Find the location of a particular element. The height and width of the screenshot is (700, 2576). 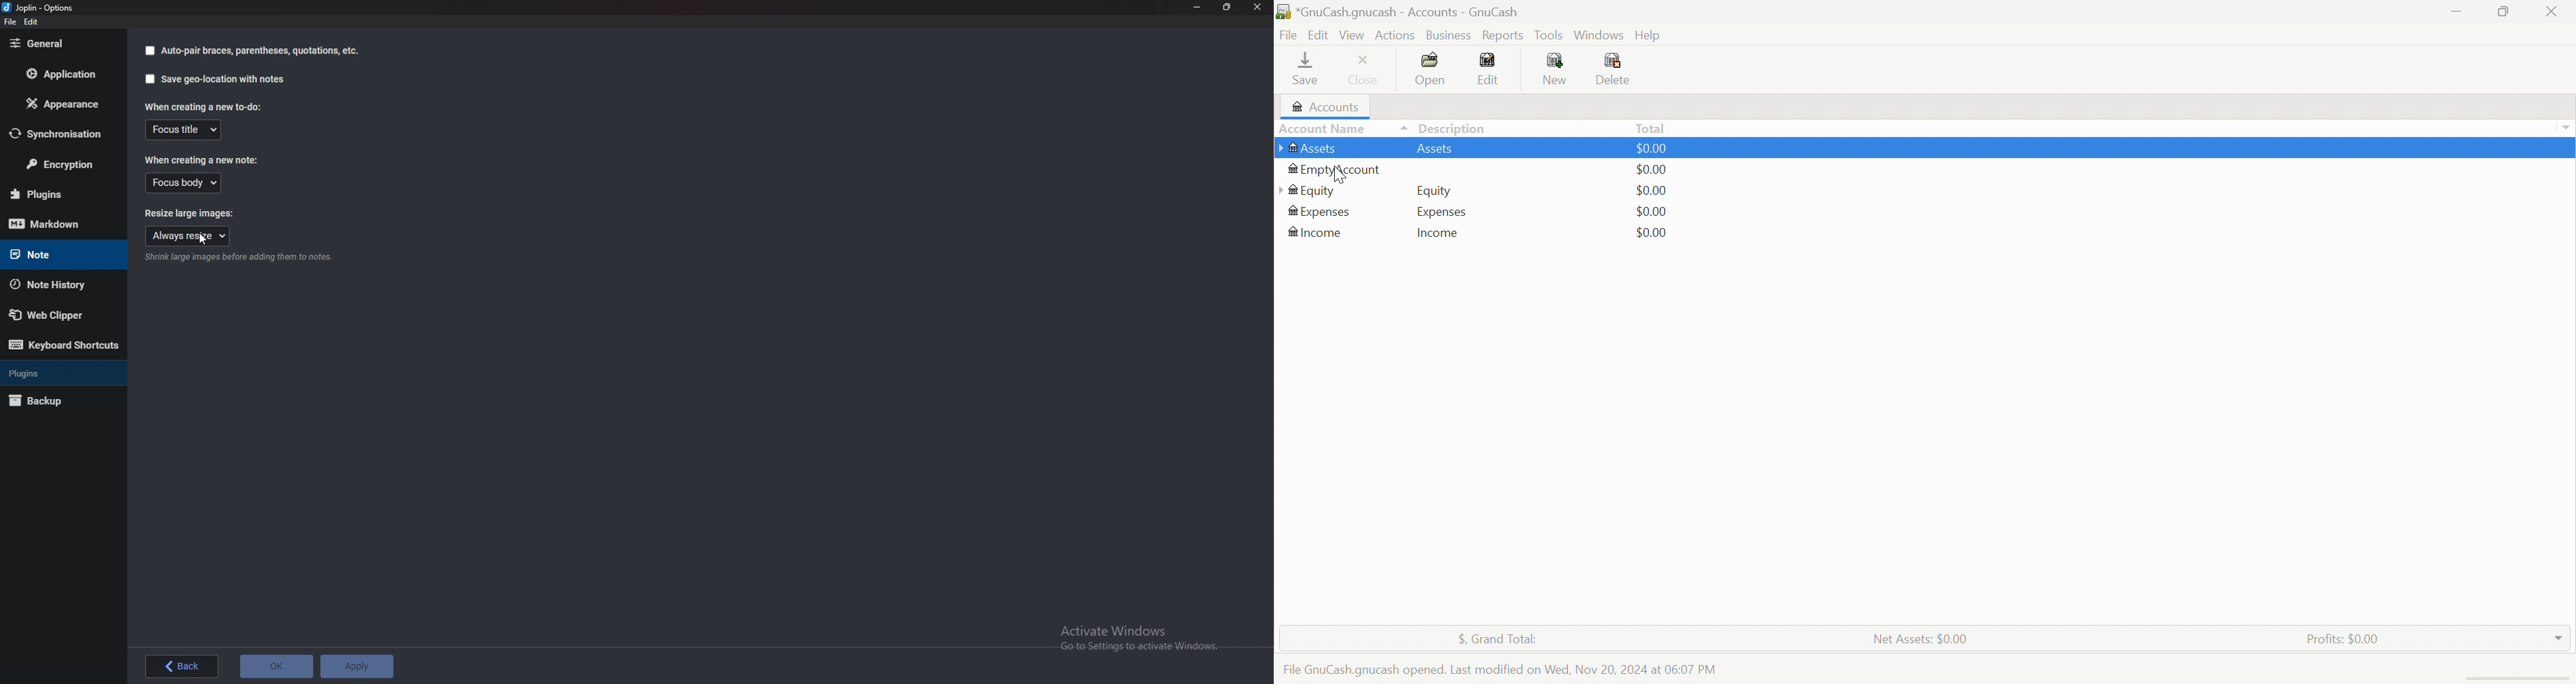

Save geo locations with notes is located at coordinates (224, 80).